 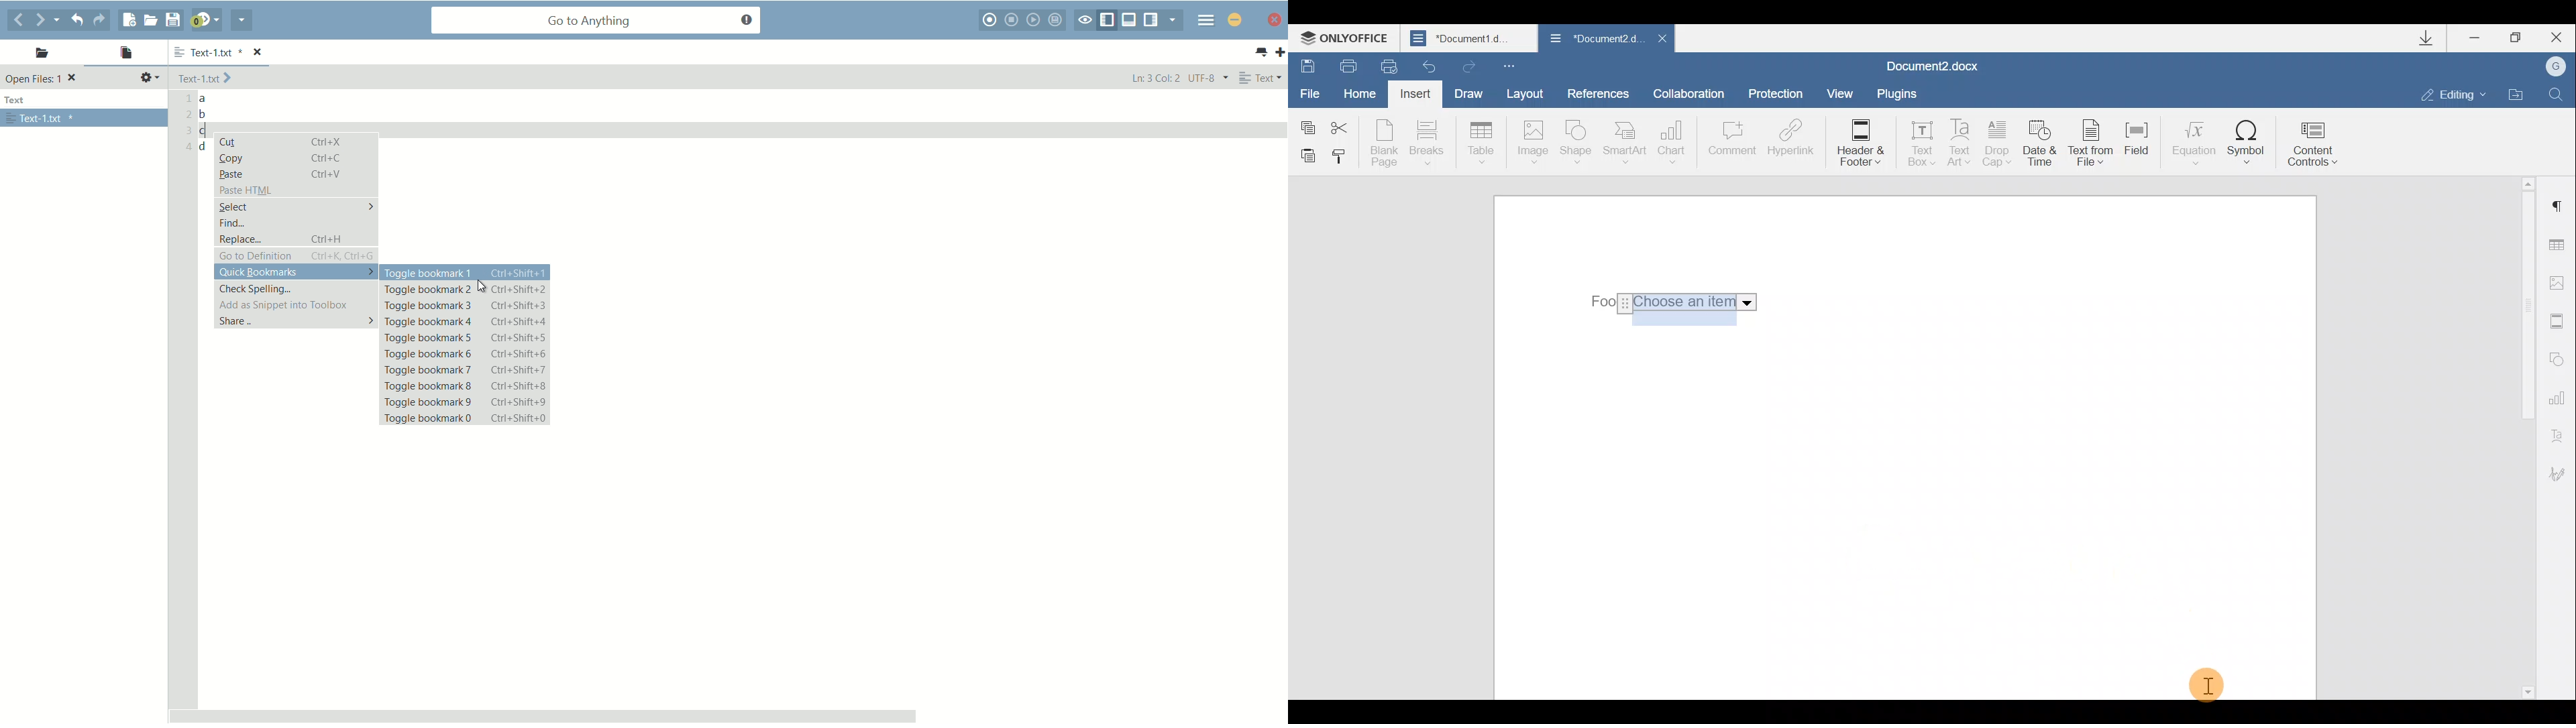 What do you see at coordinates (1933, 64) in the screenshot?
I see `Document2.docx` at bounding box center [1933, 64].